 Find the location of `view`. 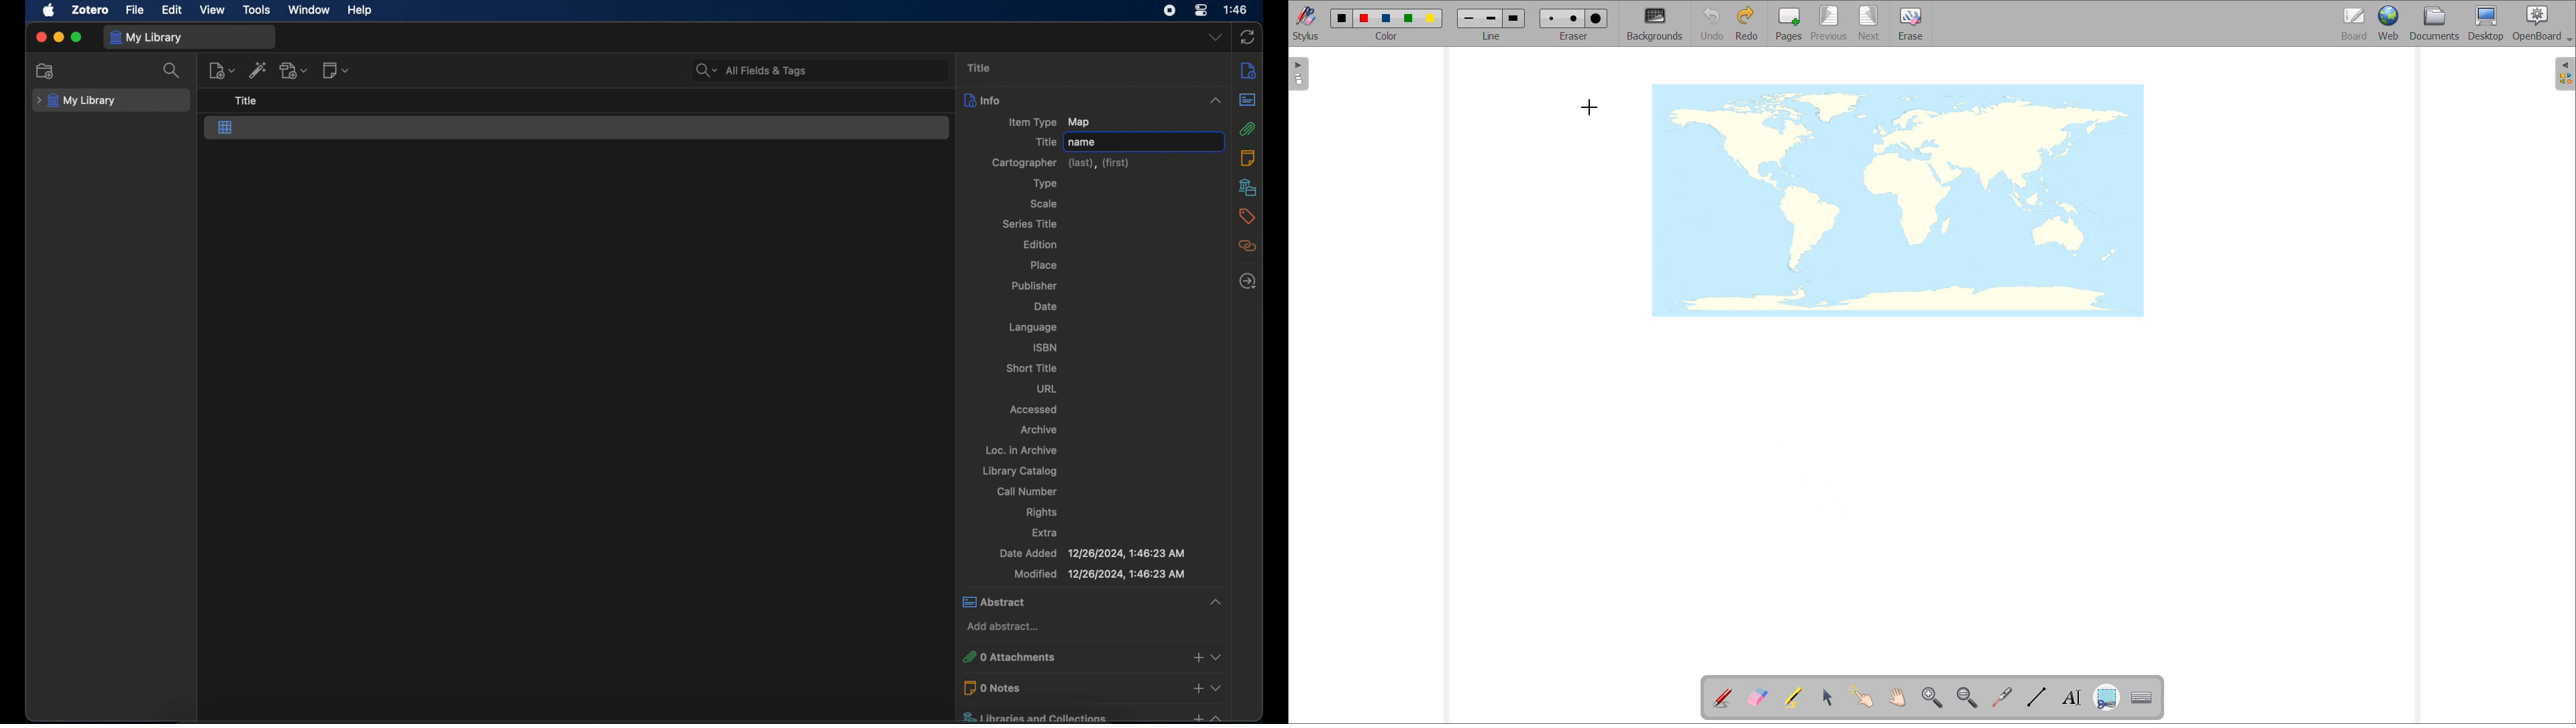

view is located at coordinates (213, 10).